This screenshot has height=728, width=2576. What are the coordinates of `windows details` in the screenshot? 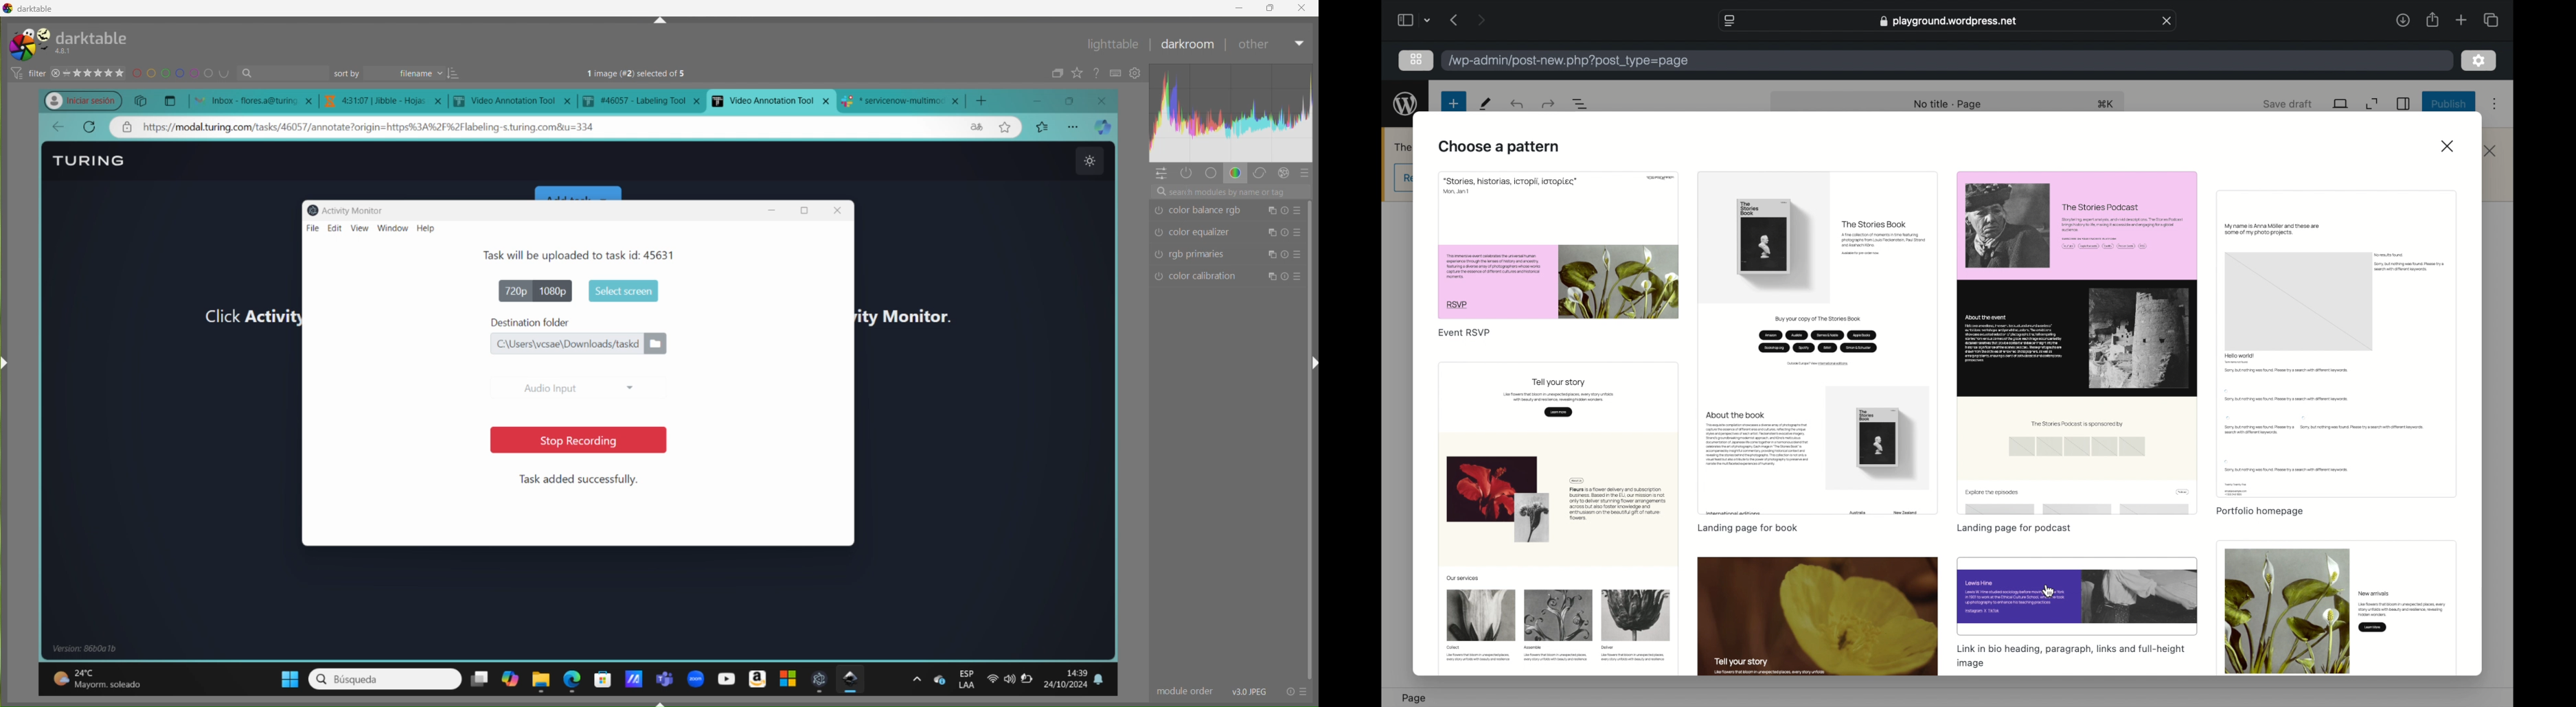 It's located at (91, 648).